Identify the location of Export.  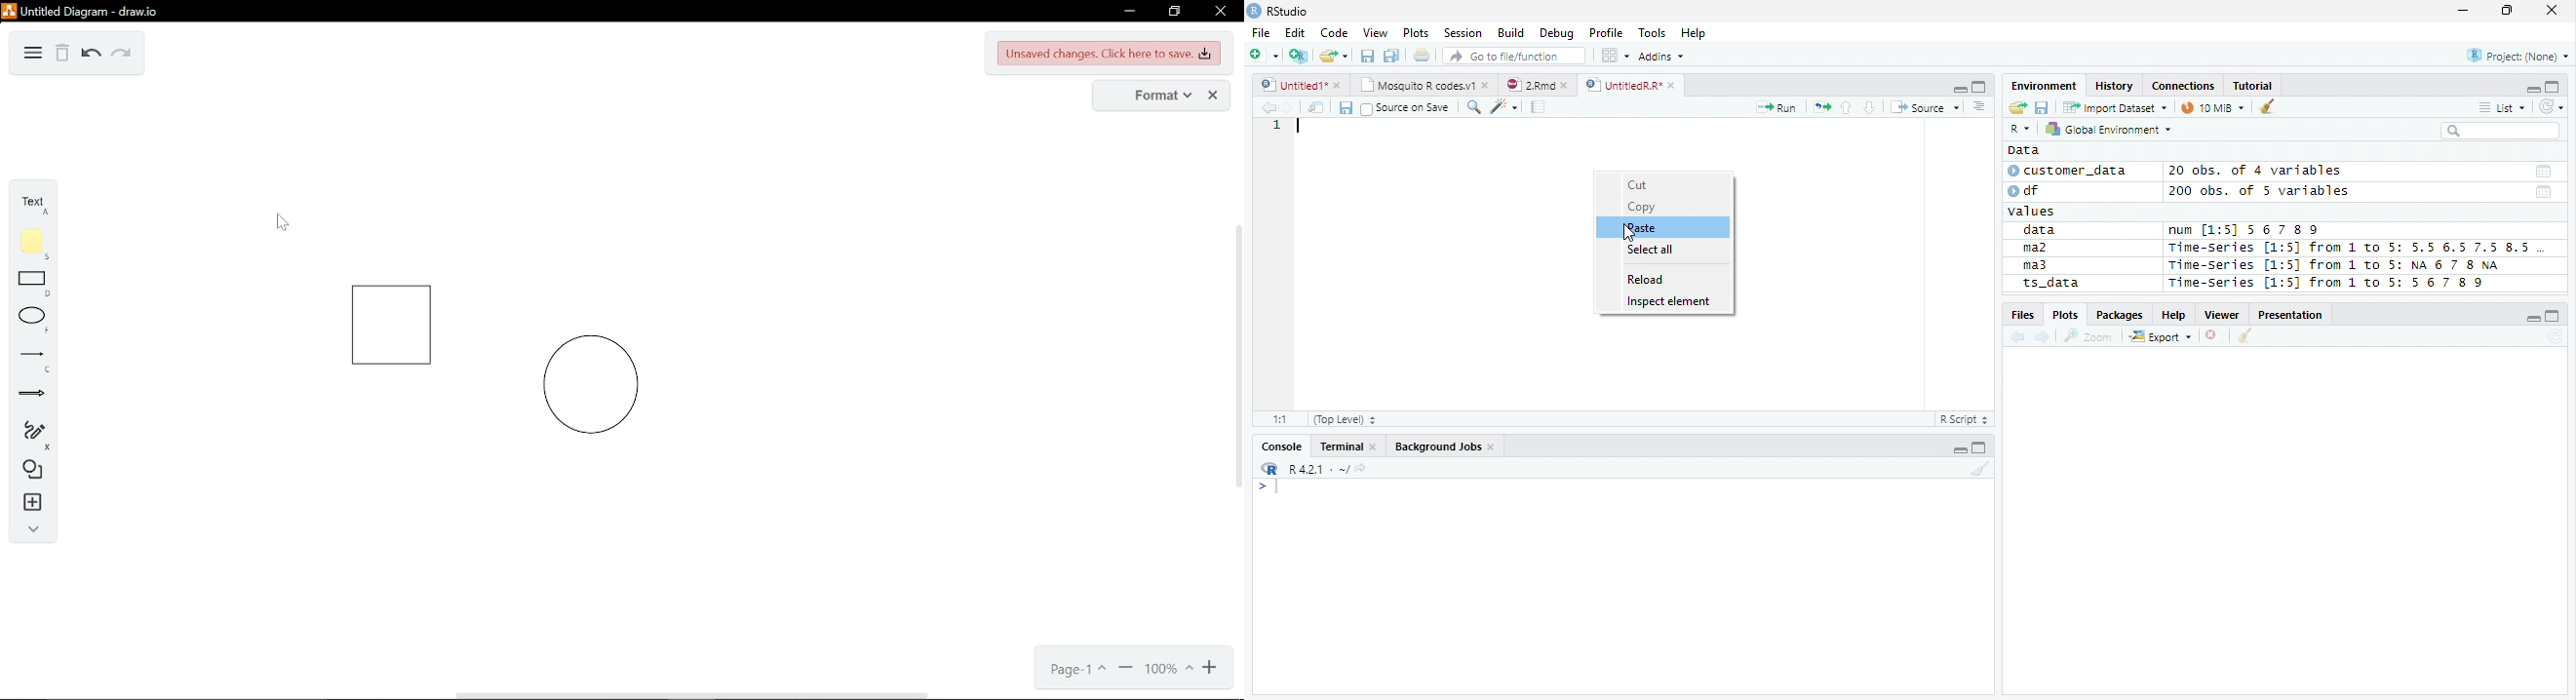
(2161, 337).